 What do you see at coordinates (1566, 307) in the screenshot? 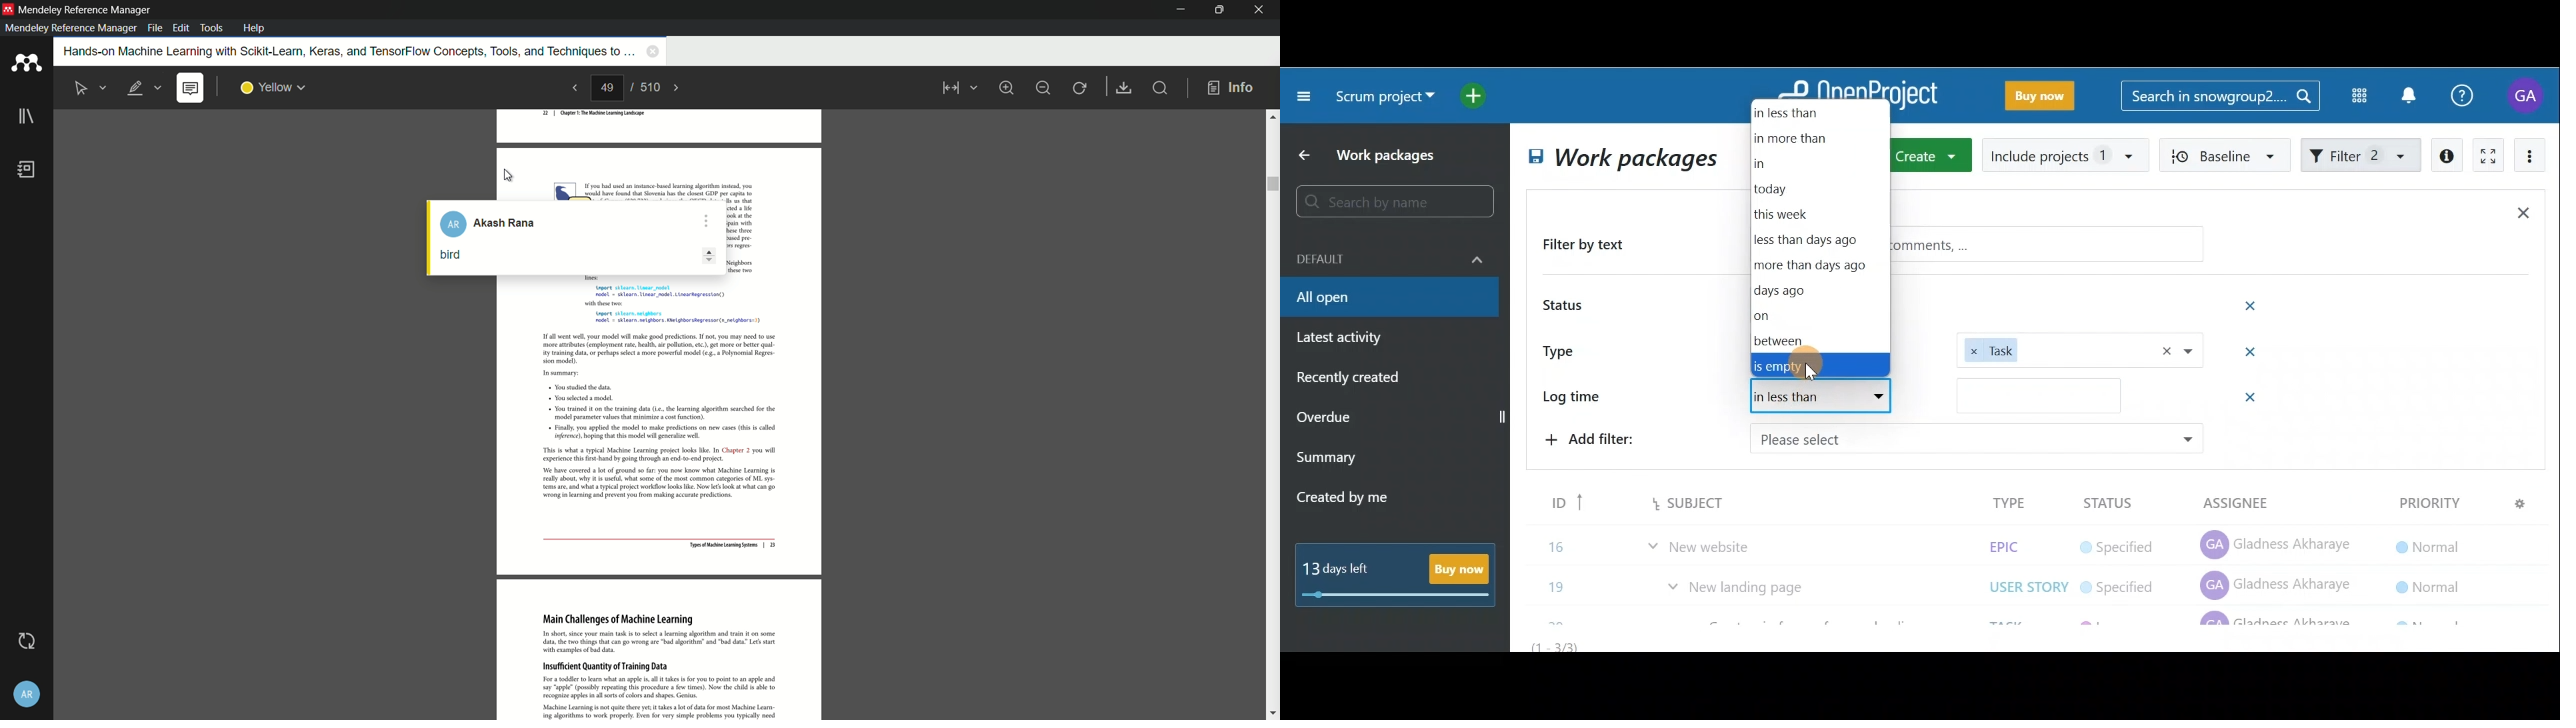
I see `Status` at bounding box center [1566, 307].